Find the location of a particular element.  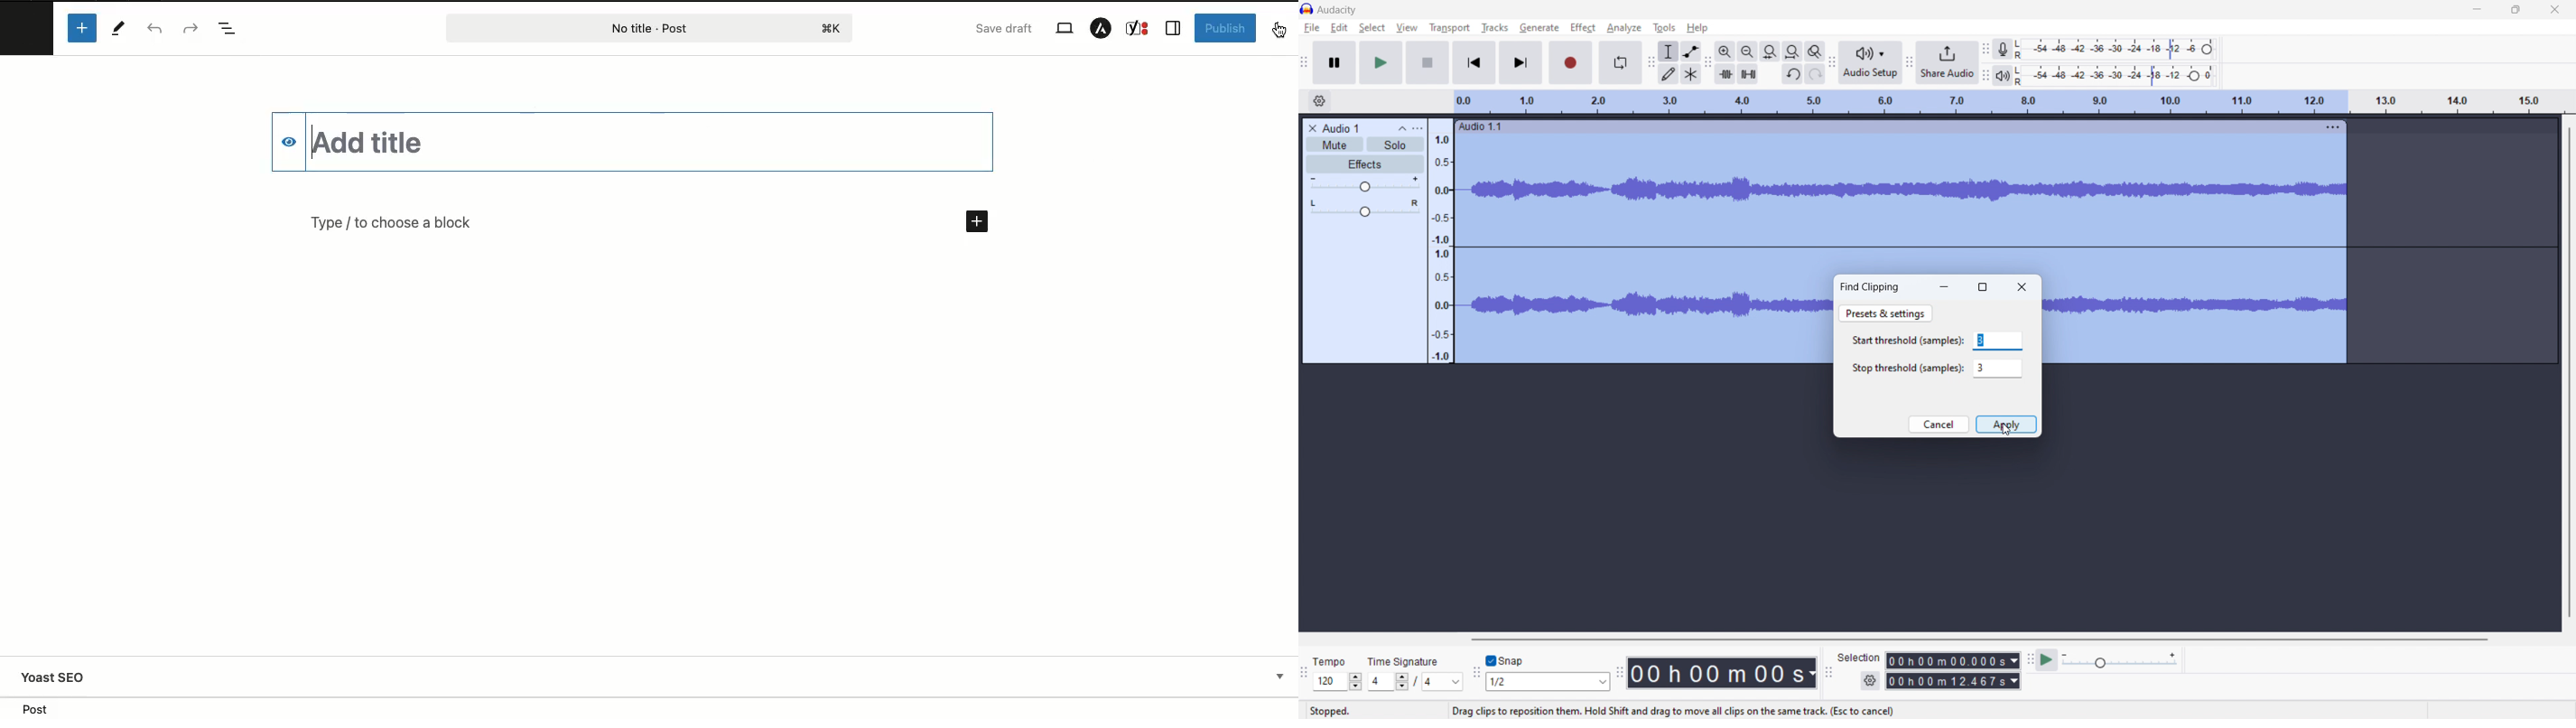

amplitude is located at coordinates (1441, 241).